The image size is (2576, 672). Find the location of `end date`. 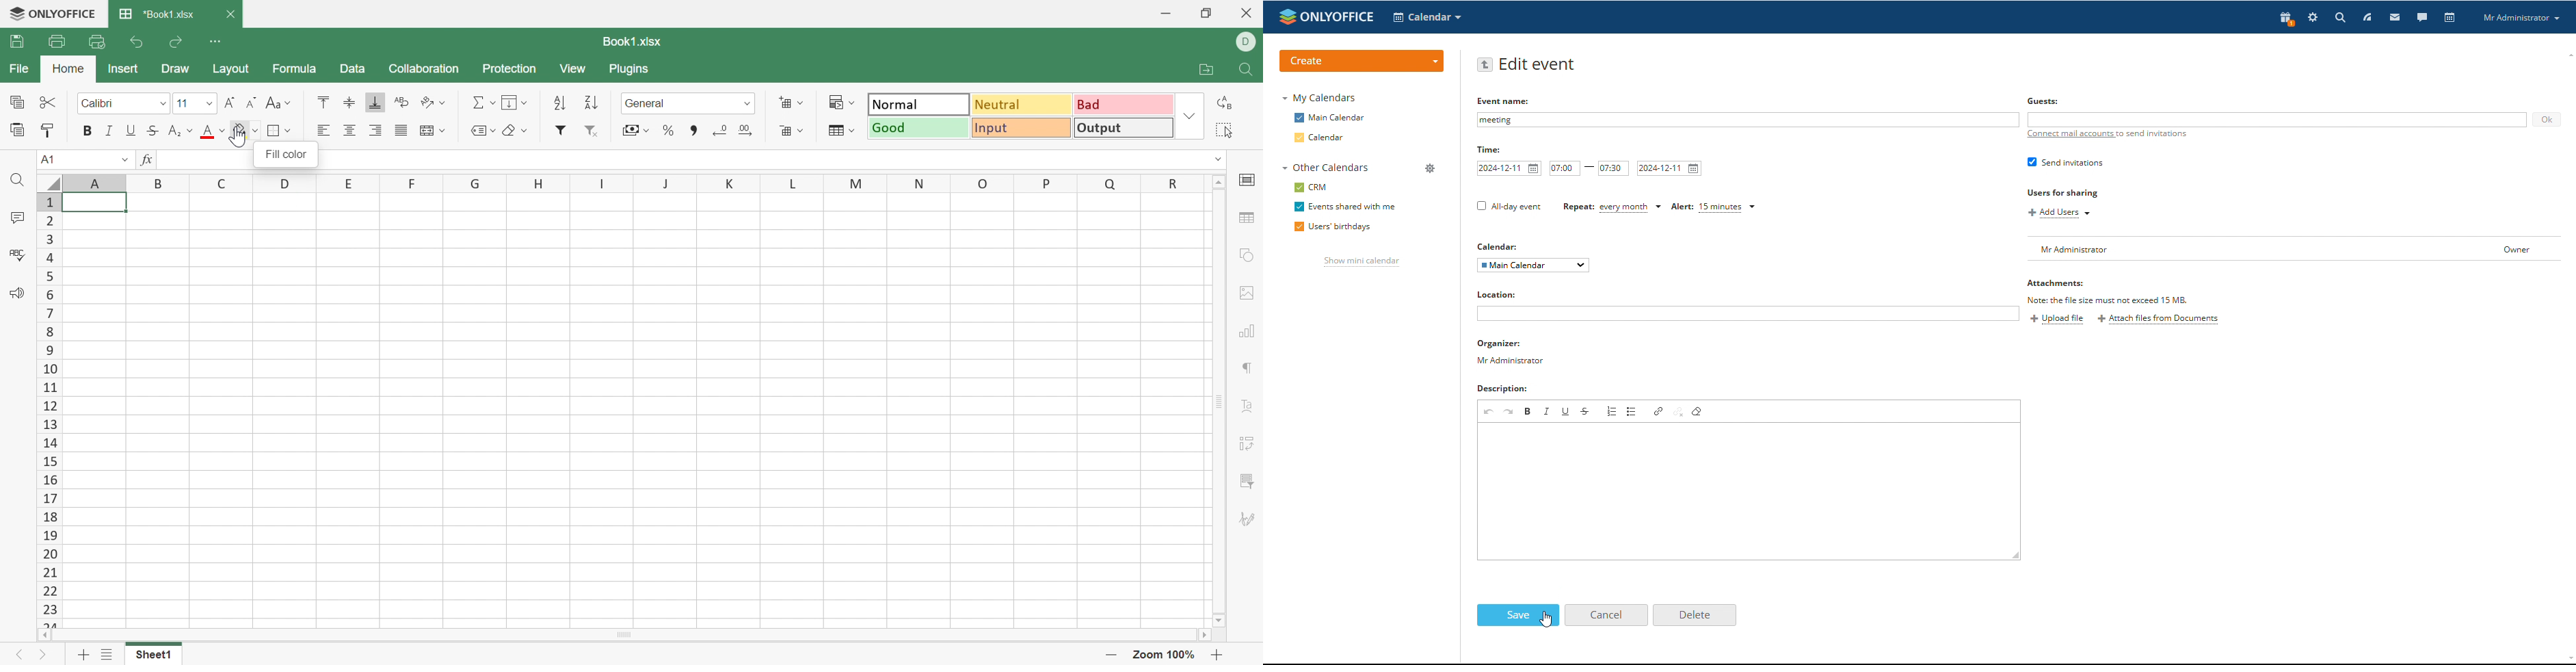

end date is located at coordinates (1670, 168).